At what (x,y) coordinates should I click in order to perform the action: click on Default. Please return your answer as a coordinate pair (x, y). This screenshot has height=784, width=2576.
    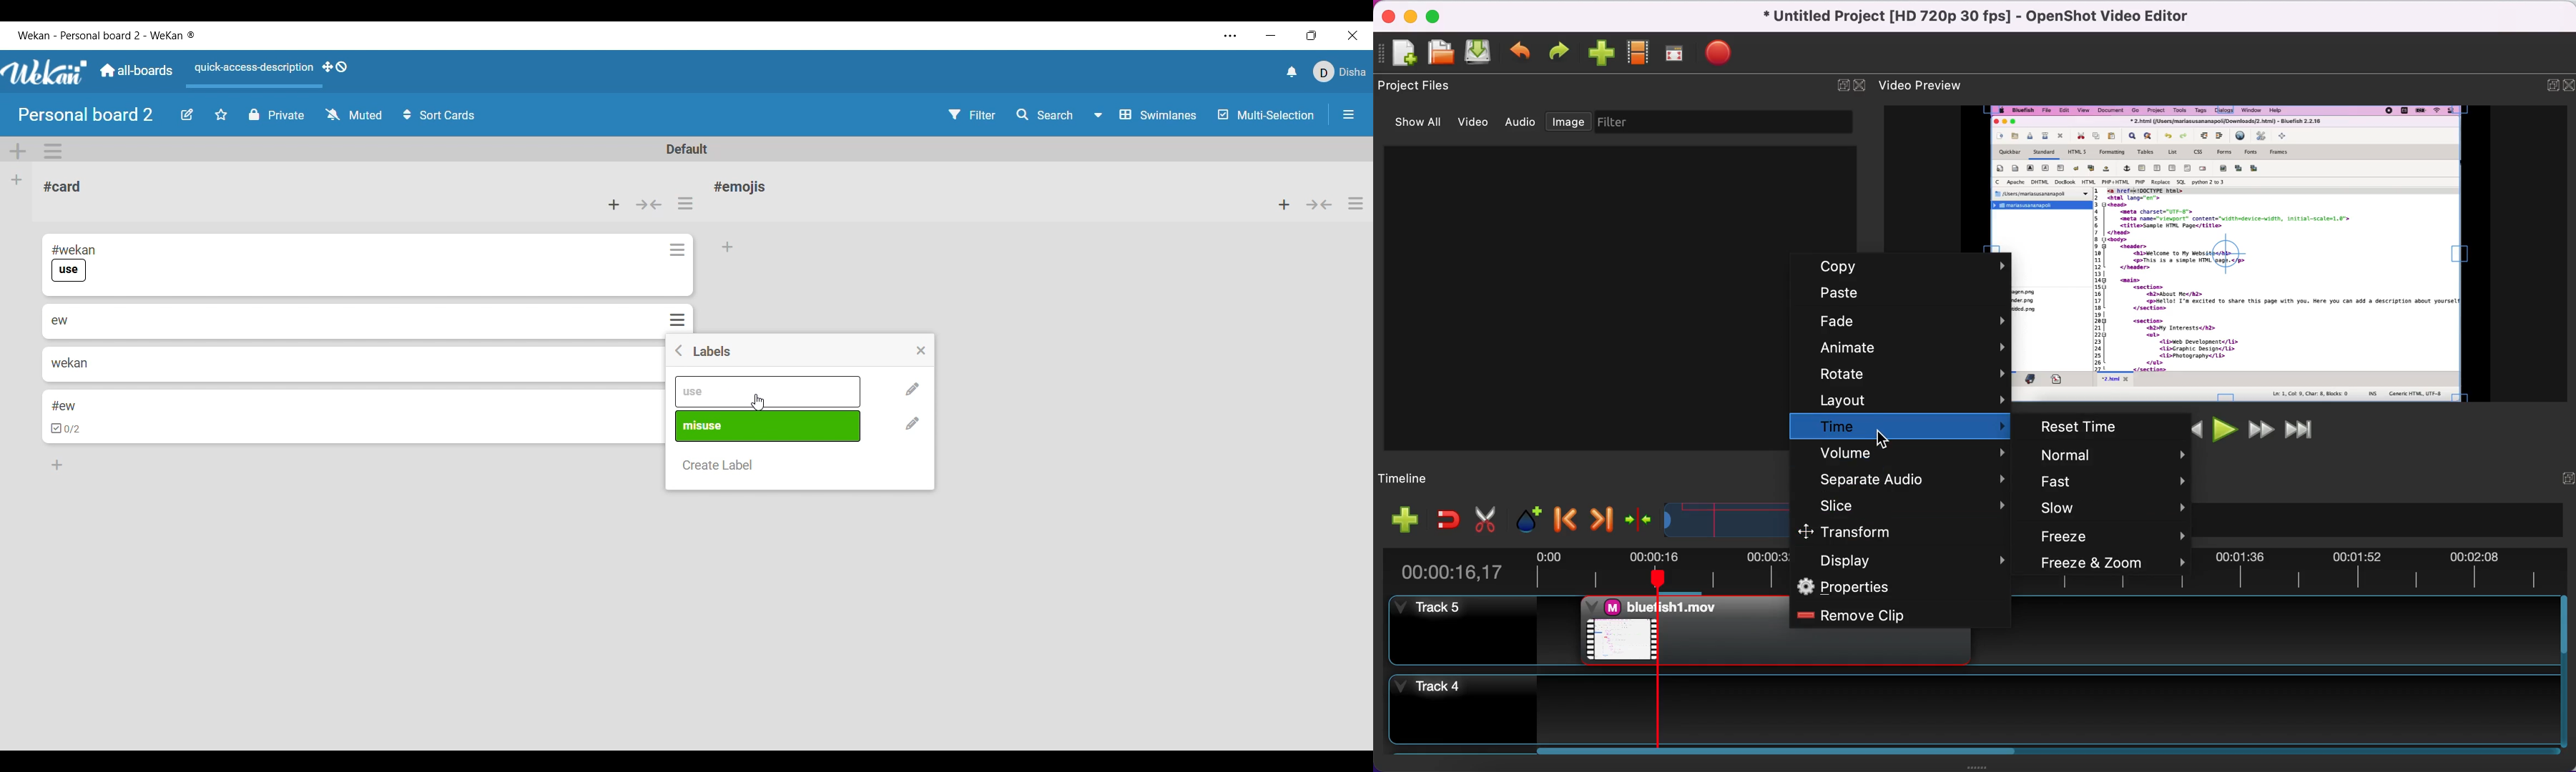
    Looking at the image, I should click on (686, 149).